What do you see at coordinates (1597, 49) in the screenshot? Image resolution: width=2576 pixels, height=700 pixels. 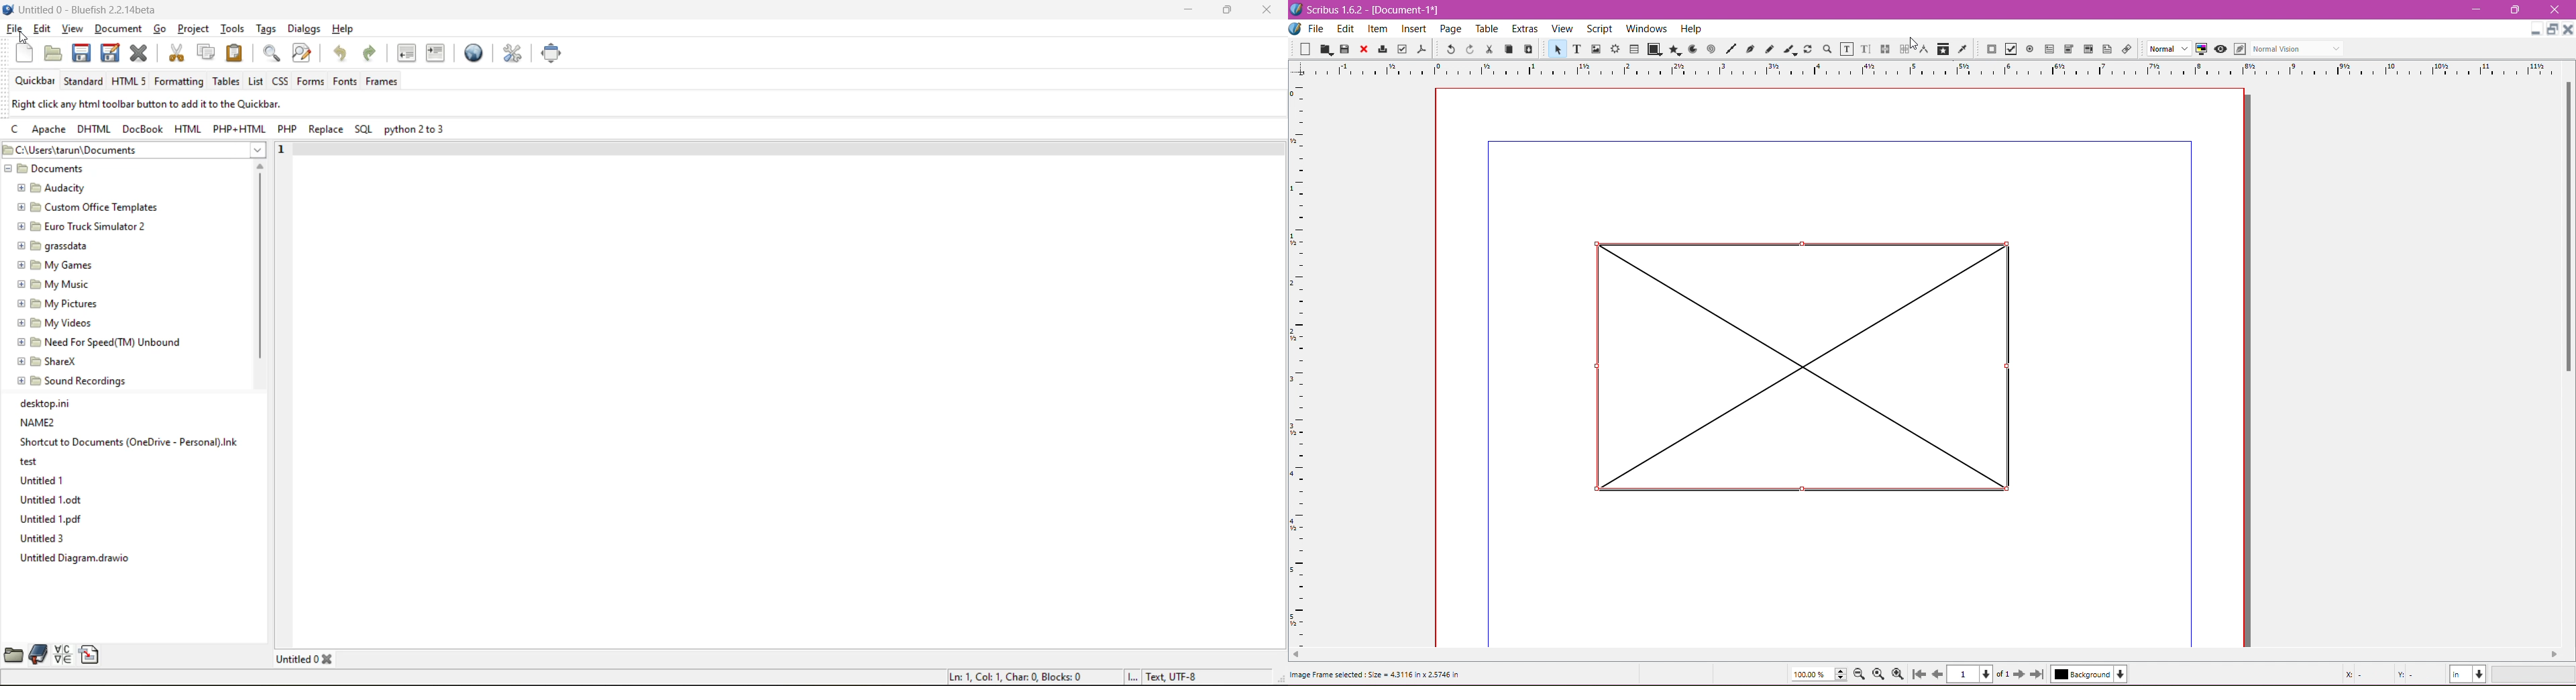 I see `Image Frame` at bounding box center [1597, 49].